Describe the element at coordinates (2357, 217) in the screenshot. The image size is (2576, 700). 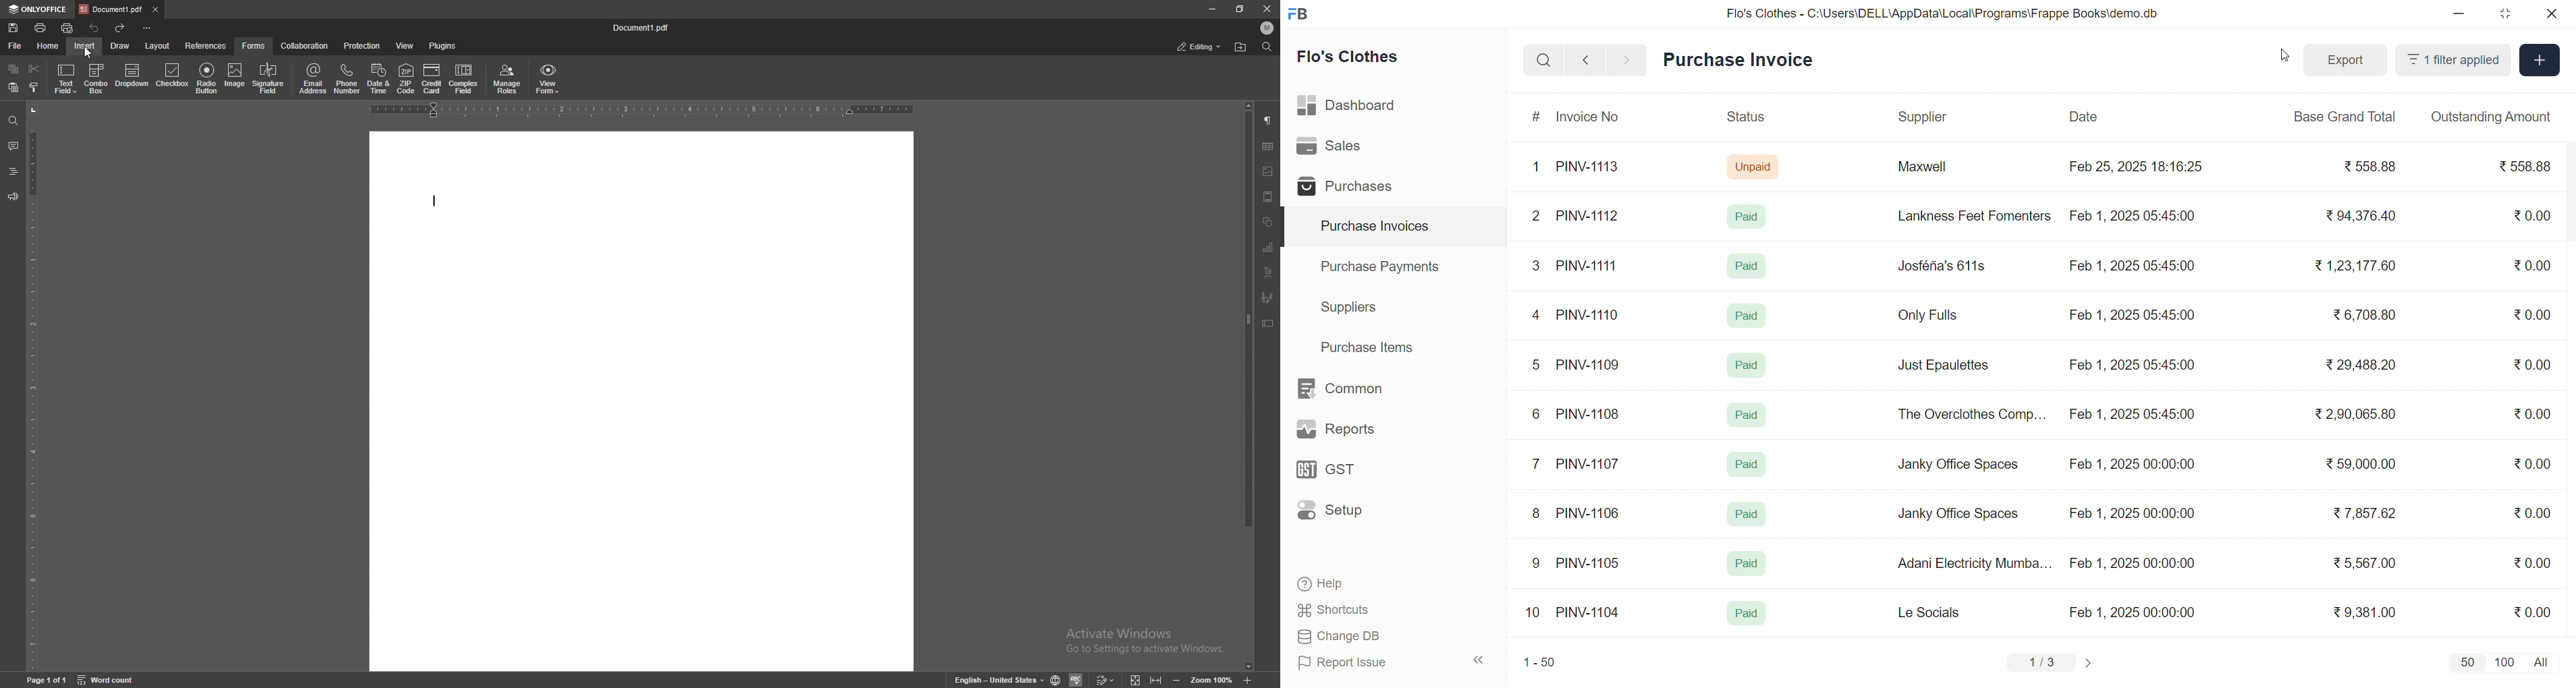
I see `₹94,376.40` at that location.